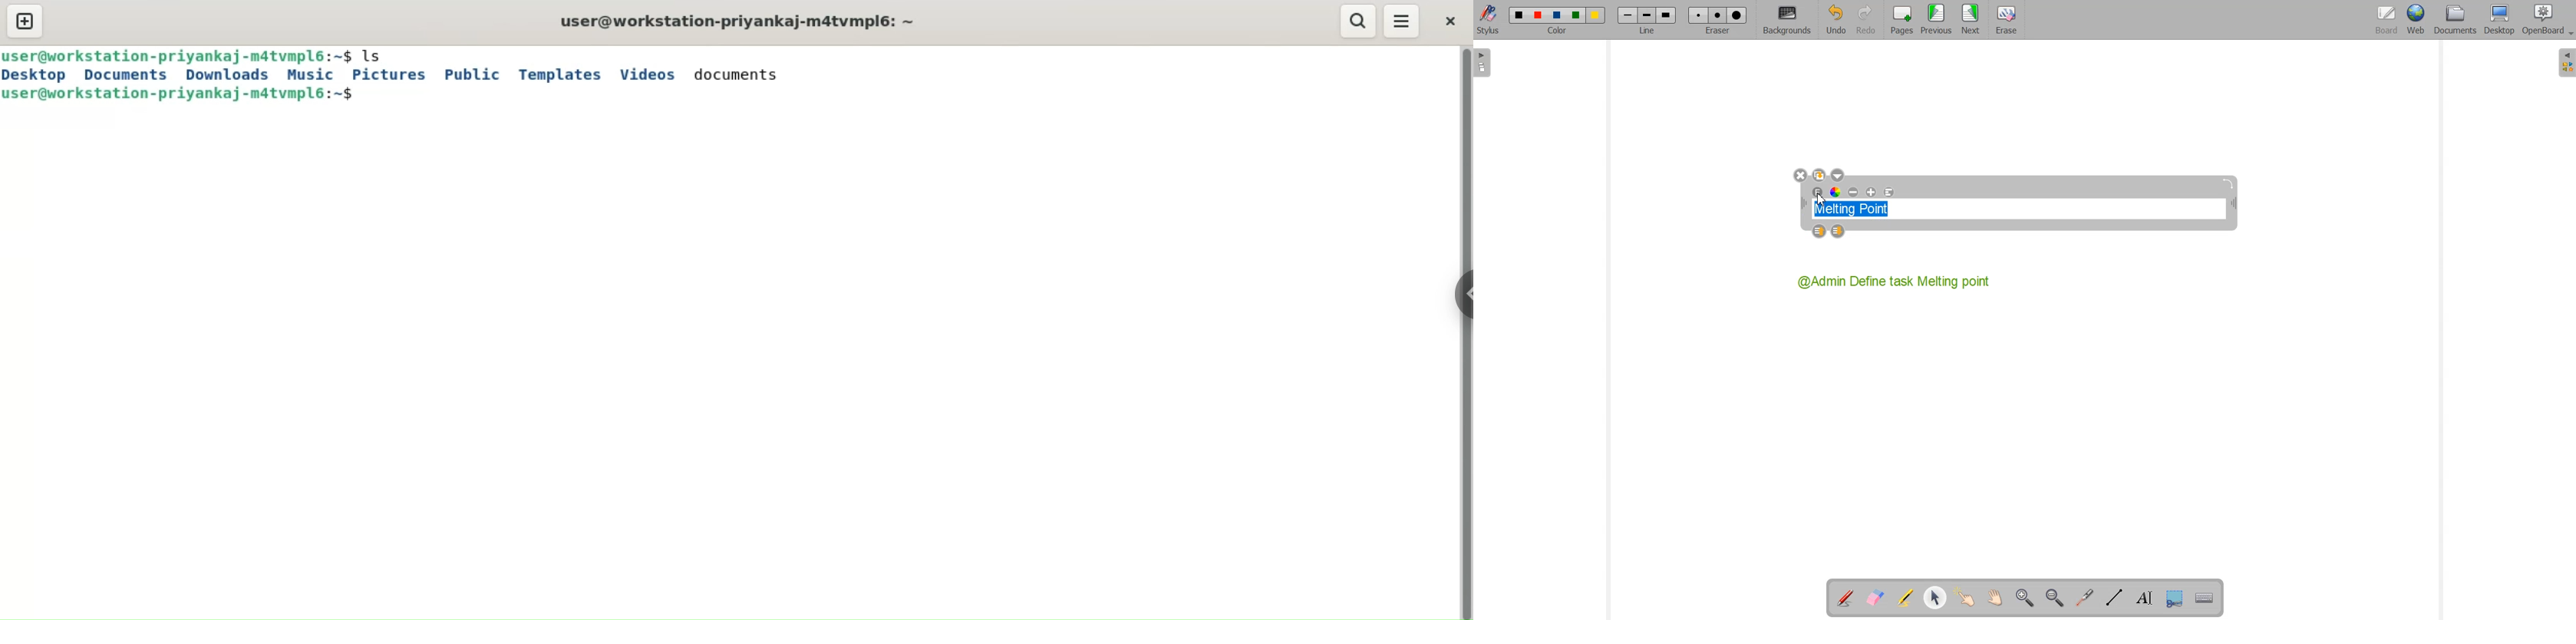 The height and width of the screenshot is (644, 2576). I want to click on Write text, so click(2142, 596).